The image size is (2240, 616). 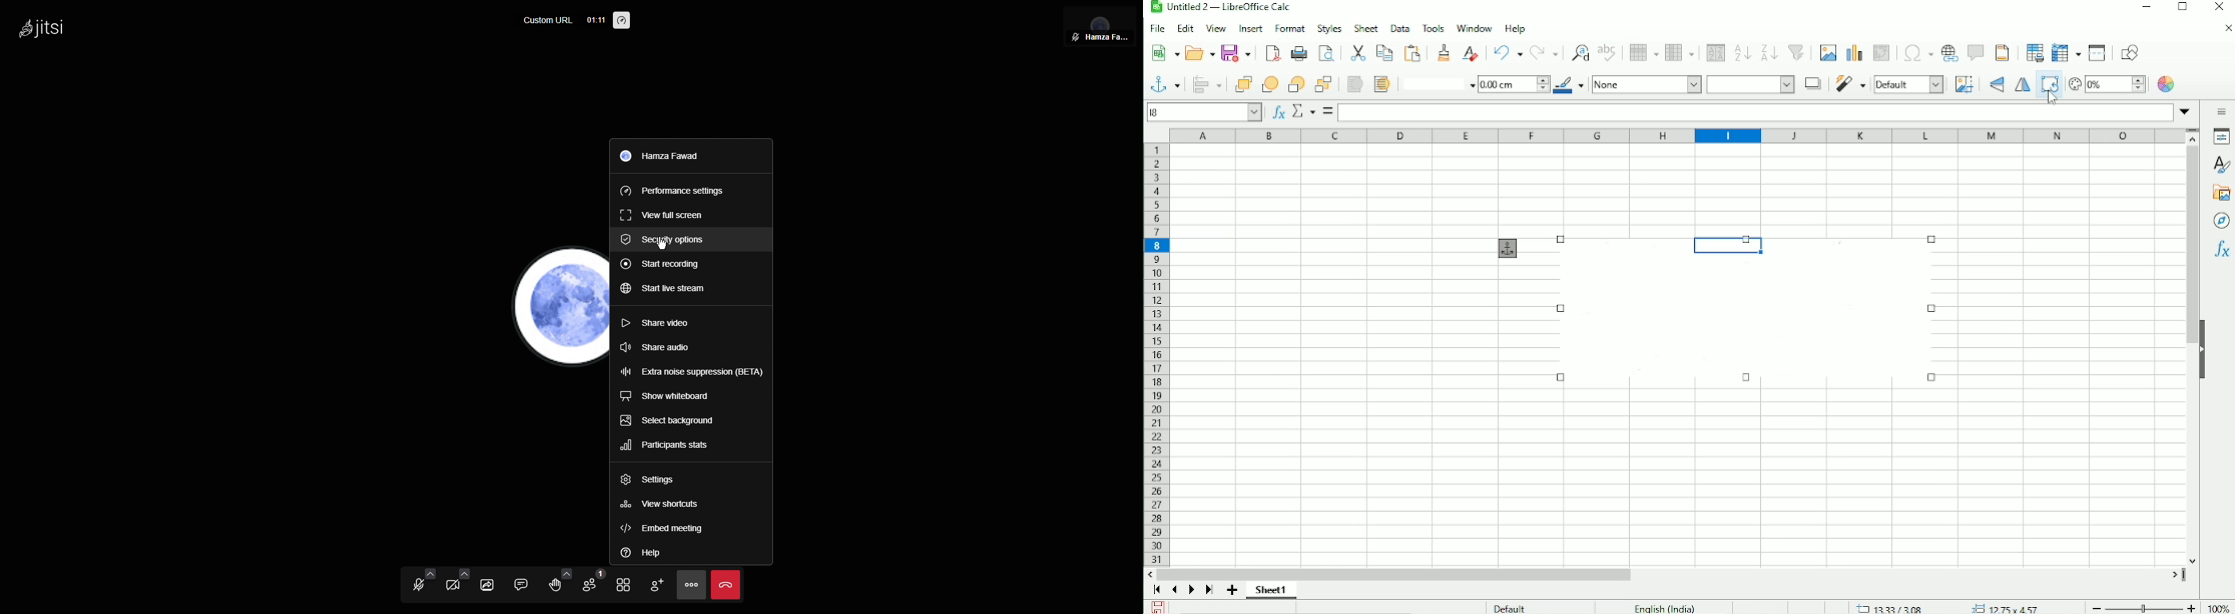 What do you see at coordinates (2222, 222) in the screenshot?
I see `Navigator` at bounding box center [2222, 222].